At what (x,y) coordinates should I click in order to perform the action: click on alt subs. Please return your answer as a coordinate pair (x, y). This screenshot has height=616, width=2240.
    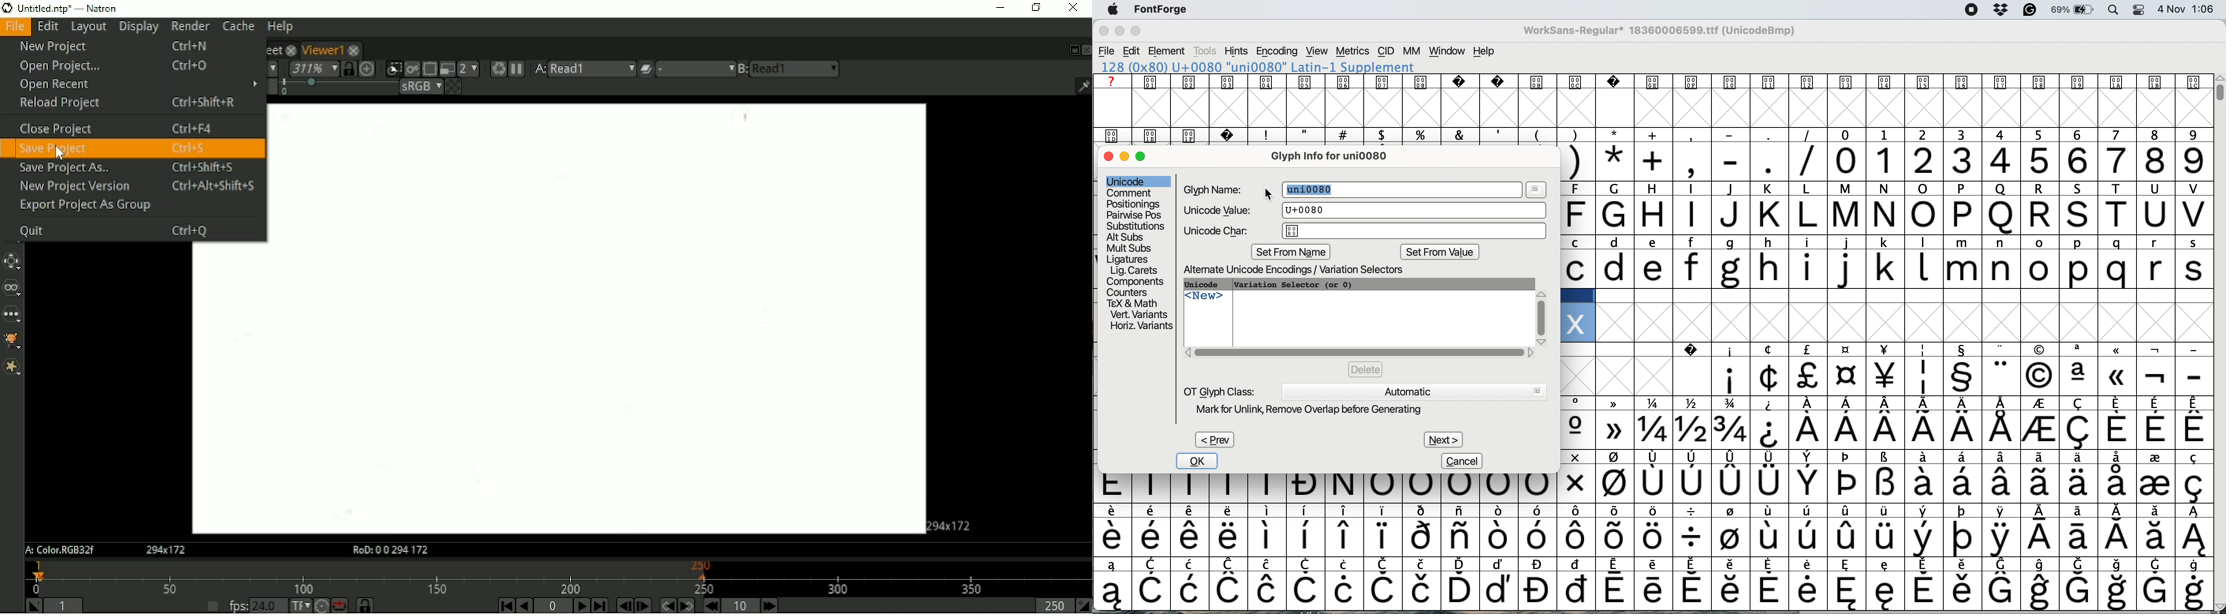
    Looking at the image, I should click on (1127, 236).